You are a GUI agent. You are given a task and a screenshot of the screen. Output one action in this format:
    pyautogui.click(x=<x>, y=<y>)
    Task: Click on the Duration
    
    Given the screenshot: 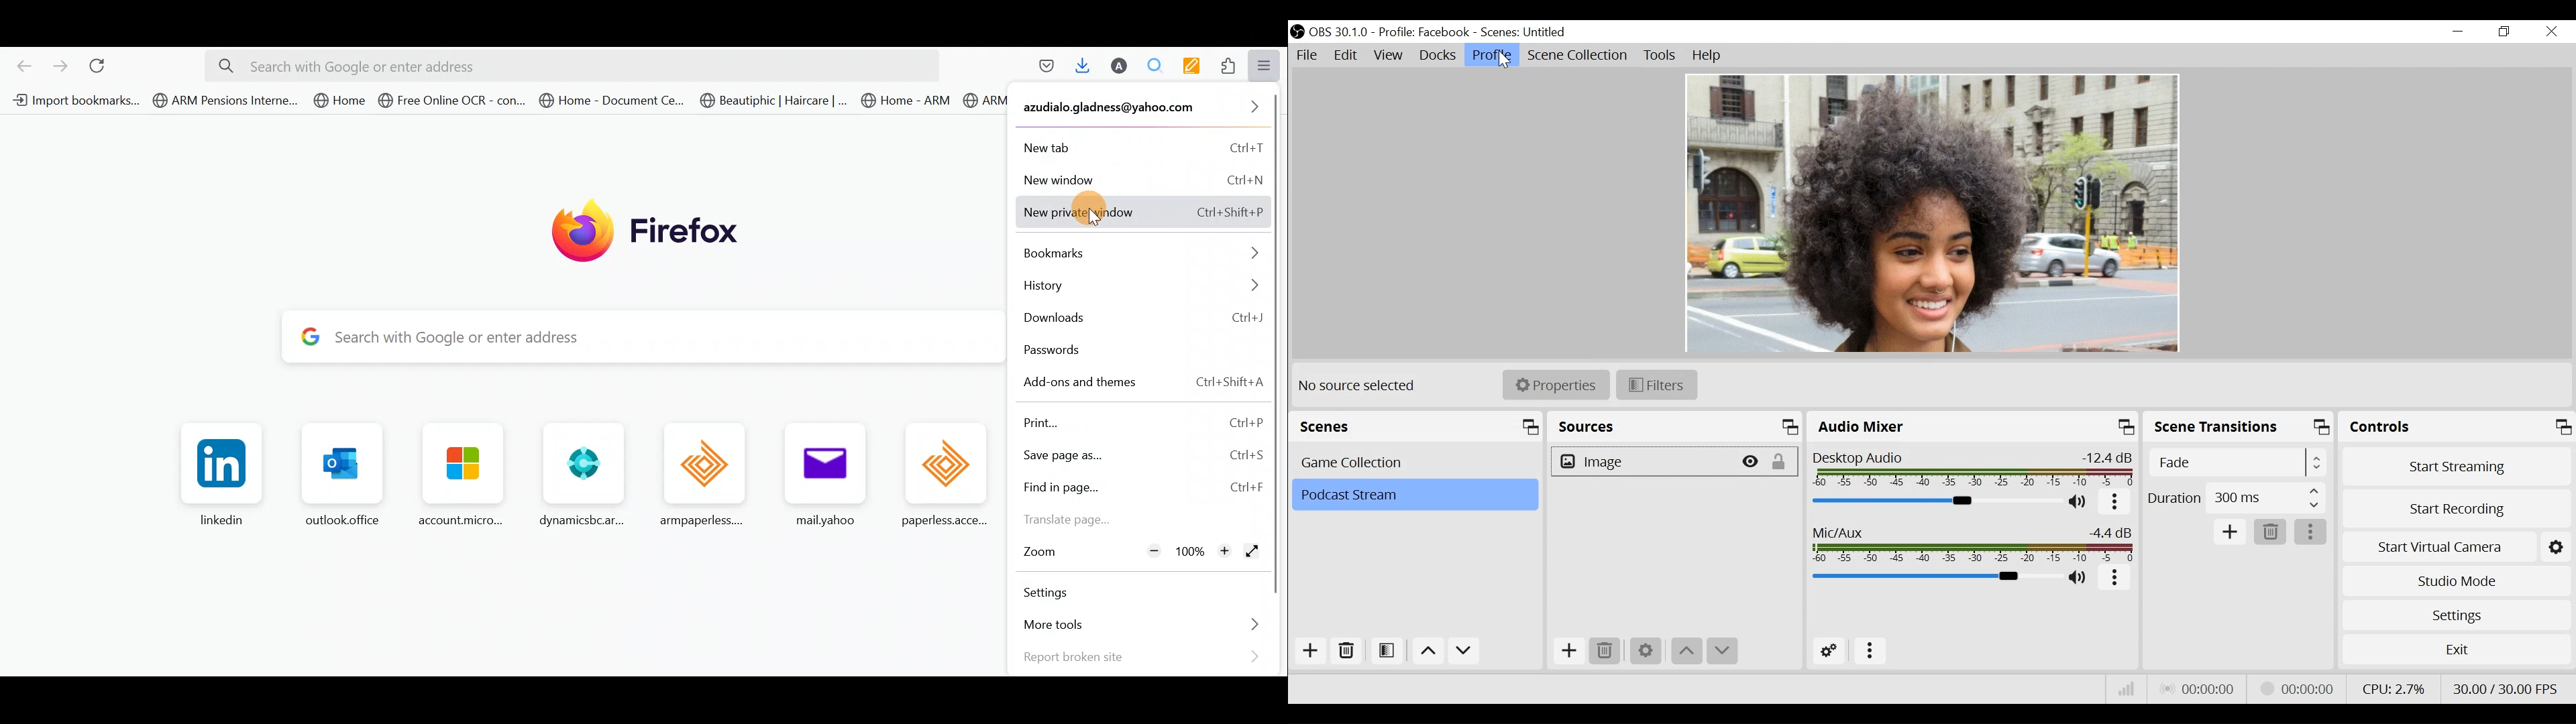 What is the action you would take?
    pyautogui.click(x=2236, y=500)
    